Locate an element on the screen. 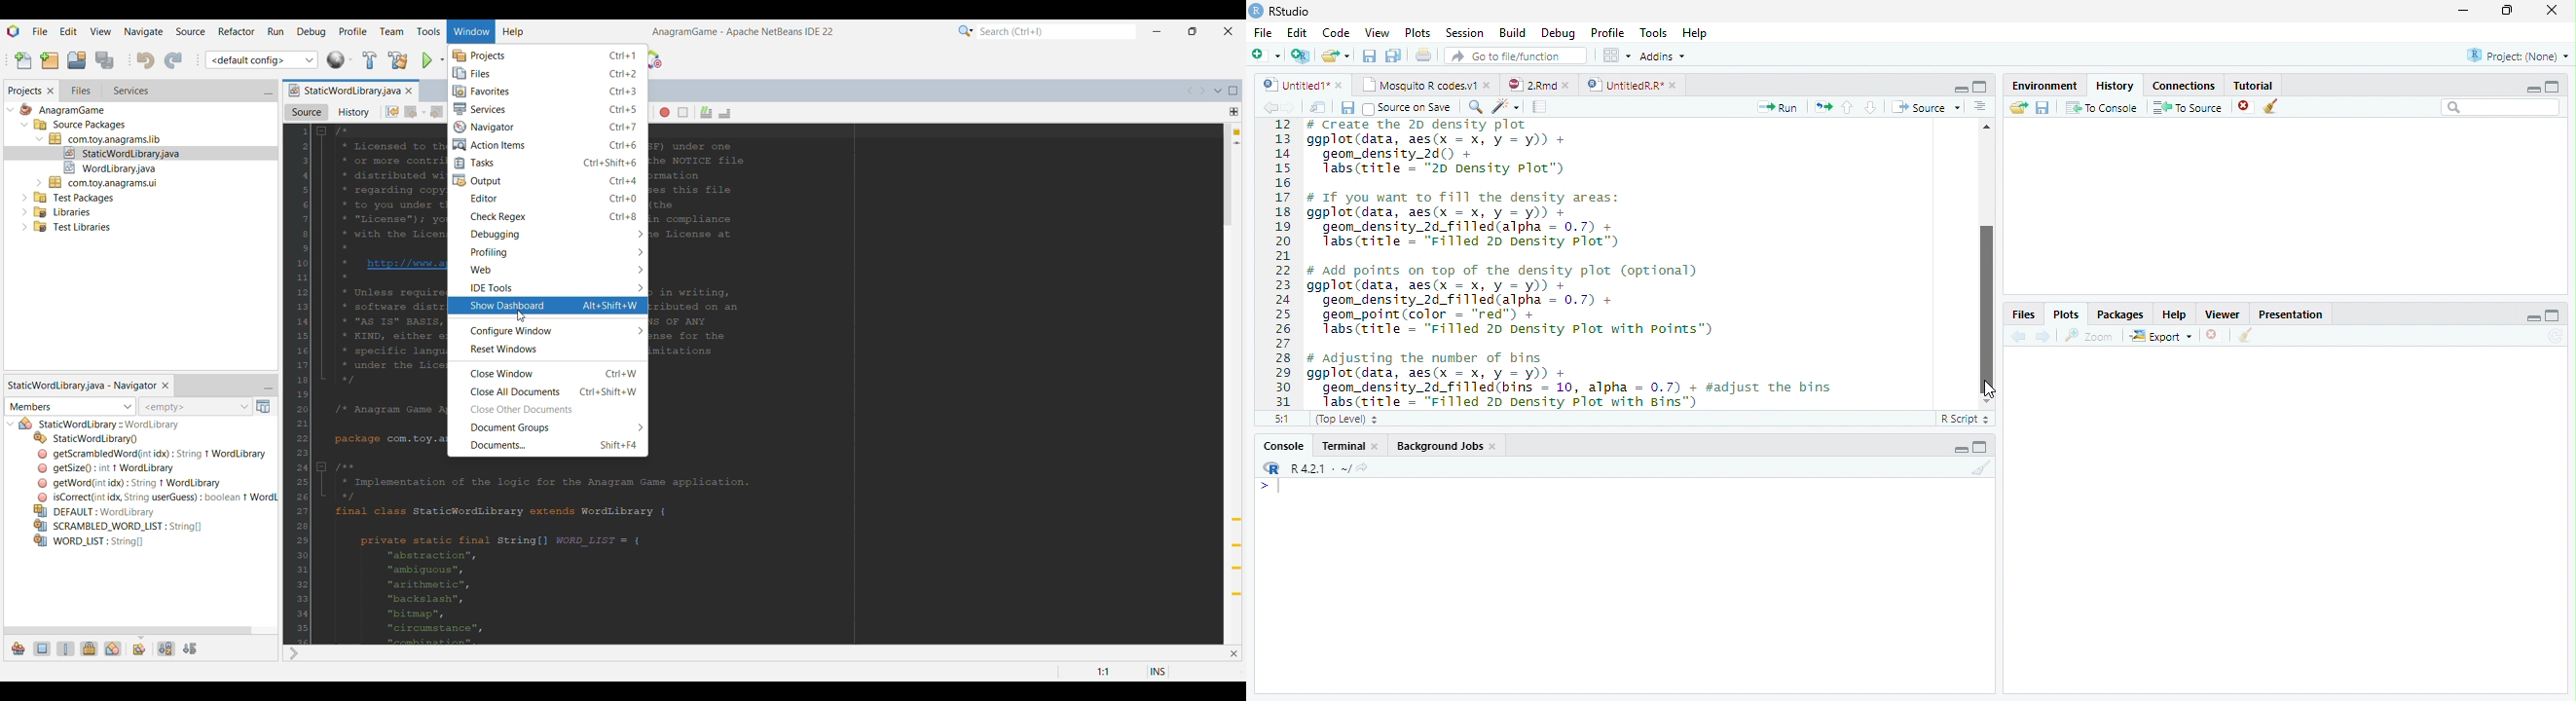  close is located at coordinates (1569, 85).